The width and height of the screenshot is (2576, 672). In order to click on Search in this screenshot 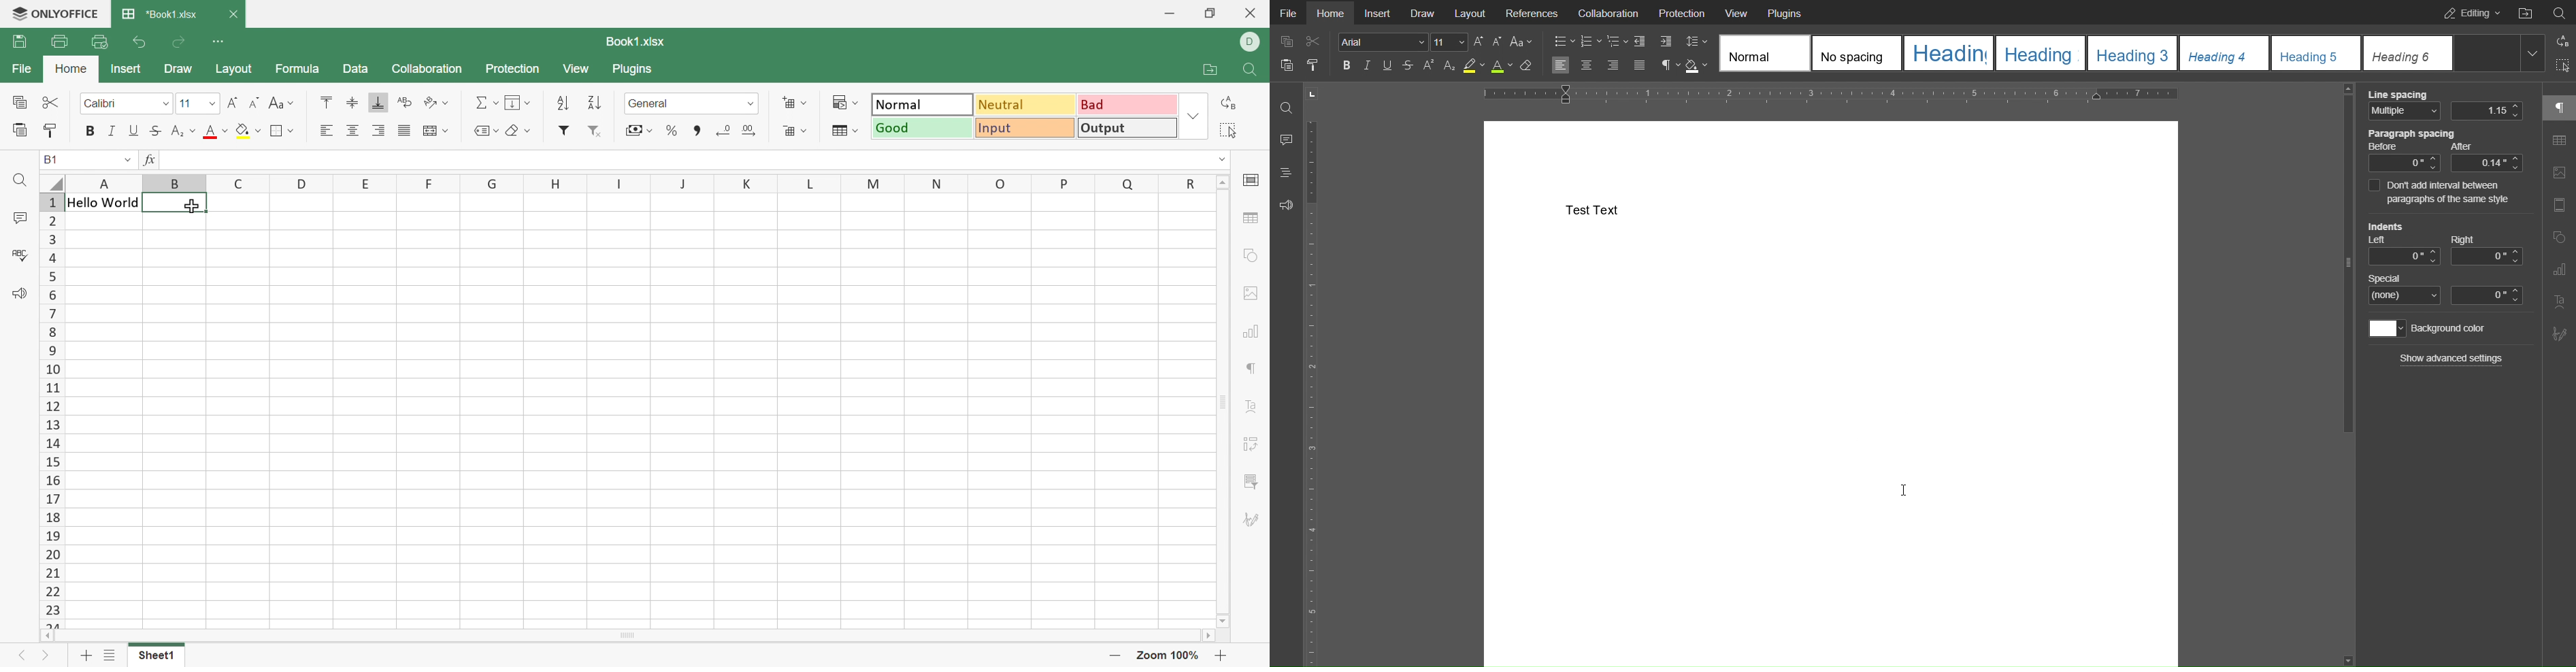, I will do `click(1286, 107)`.